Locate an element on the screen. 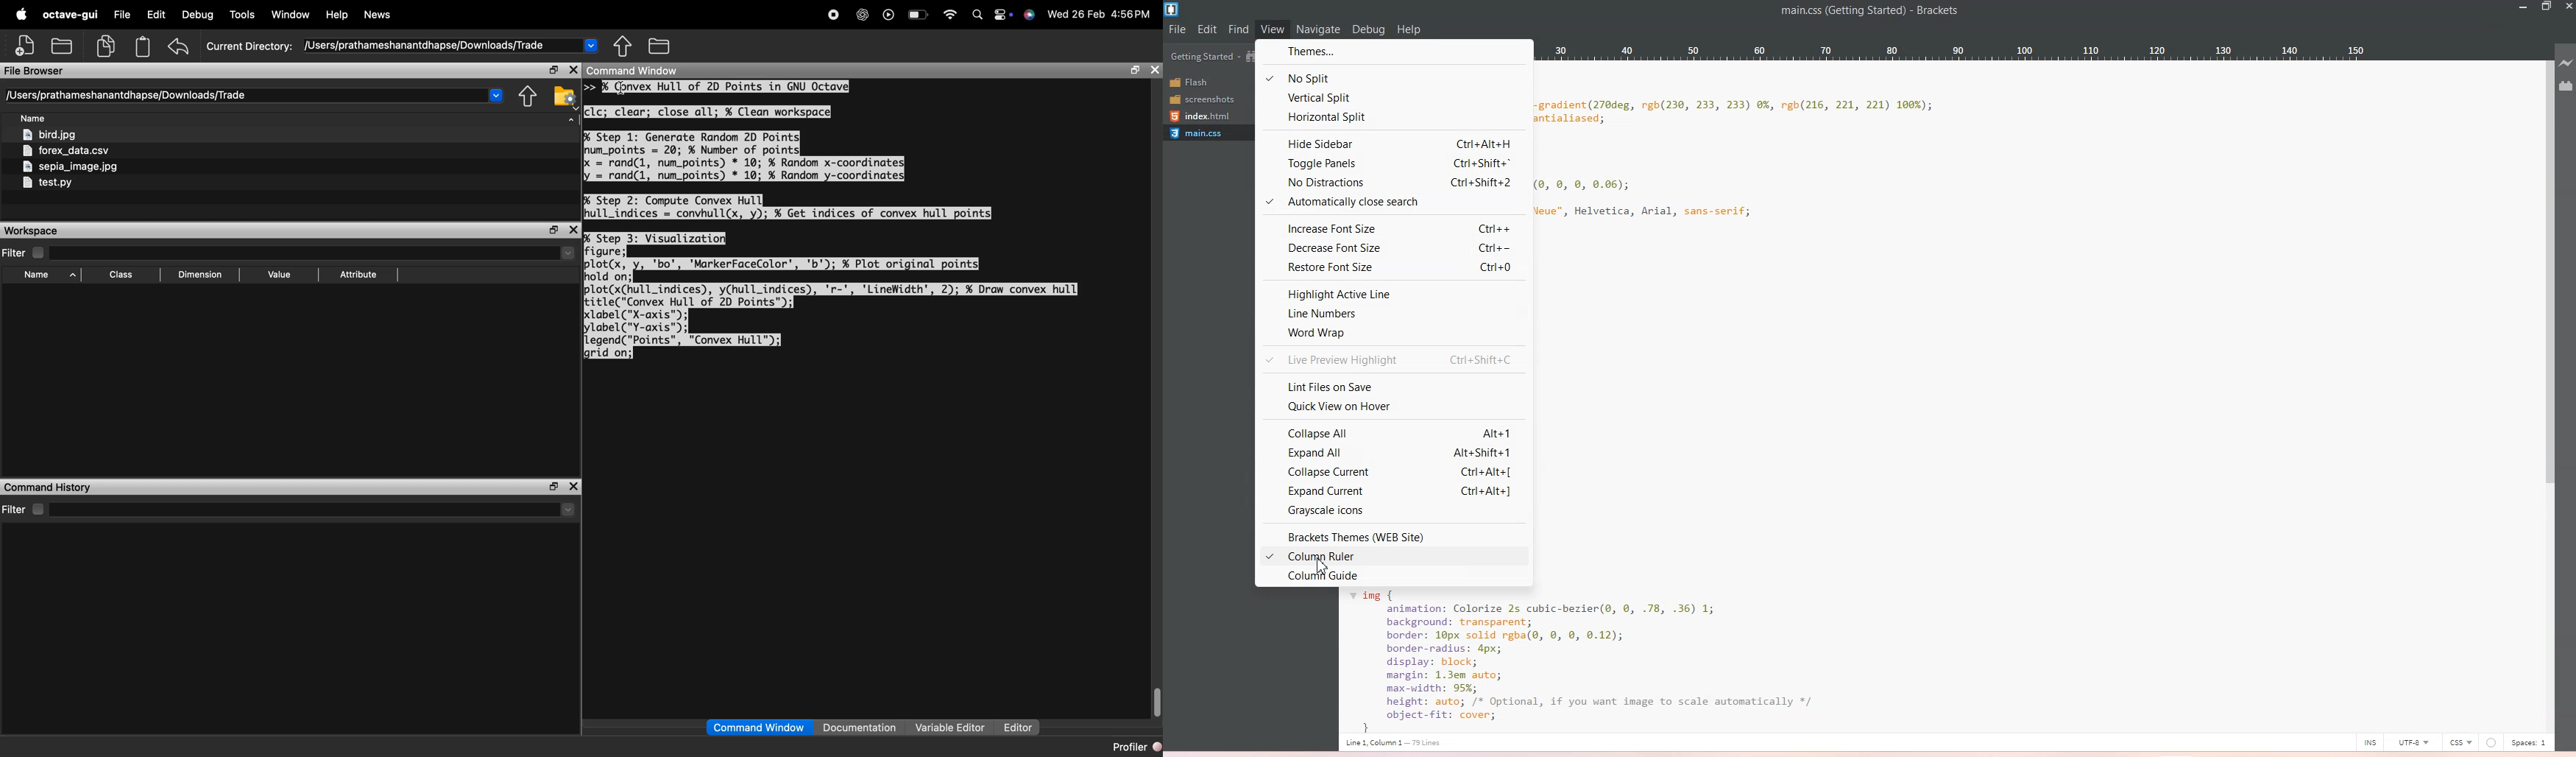 The height and width of the screenshot is (784, 2576). Collapse All is located at coordinates (1395, 432).